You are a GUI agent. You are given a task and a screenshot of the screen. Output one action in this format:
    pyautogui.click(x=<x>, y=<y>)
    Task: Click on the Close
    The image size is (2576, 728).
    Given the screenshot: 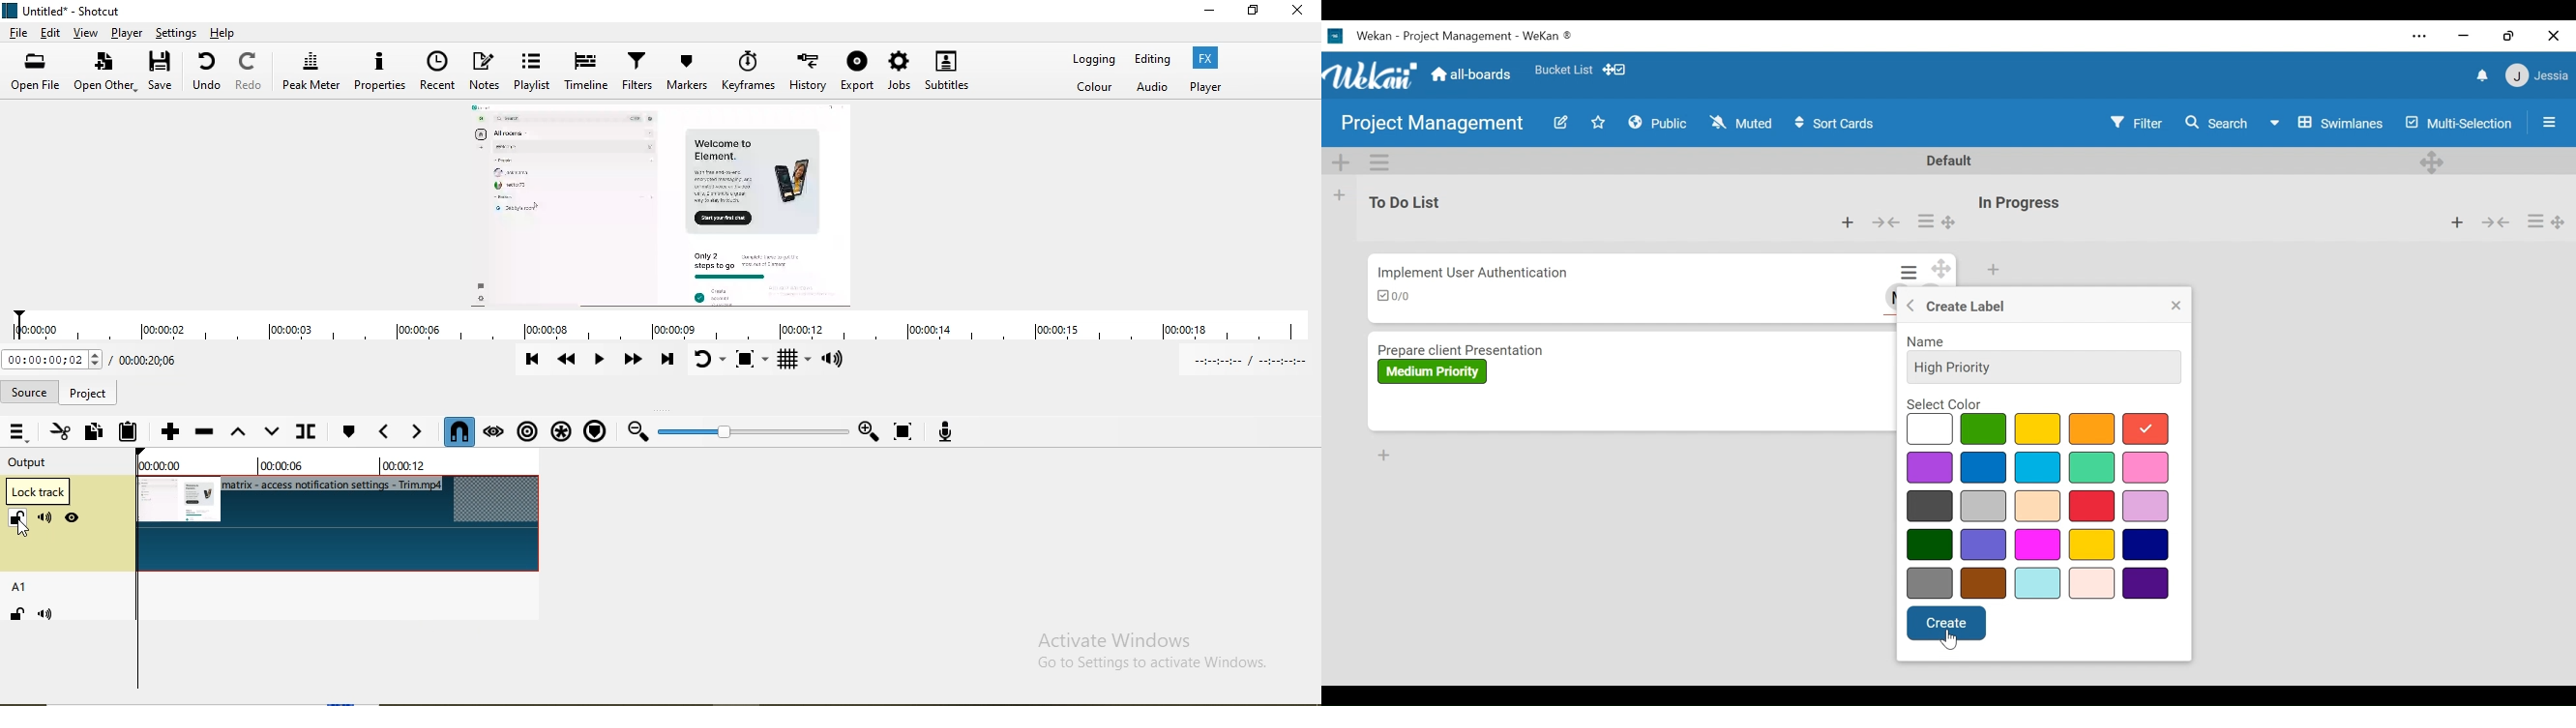 What is the action you would take?
    pyautogui.click(x=2178, y=306)
    